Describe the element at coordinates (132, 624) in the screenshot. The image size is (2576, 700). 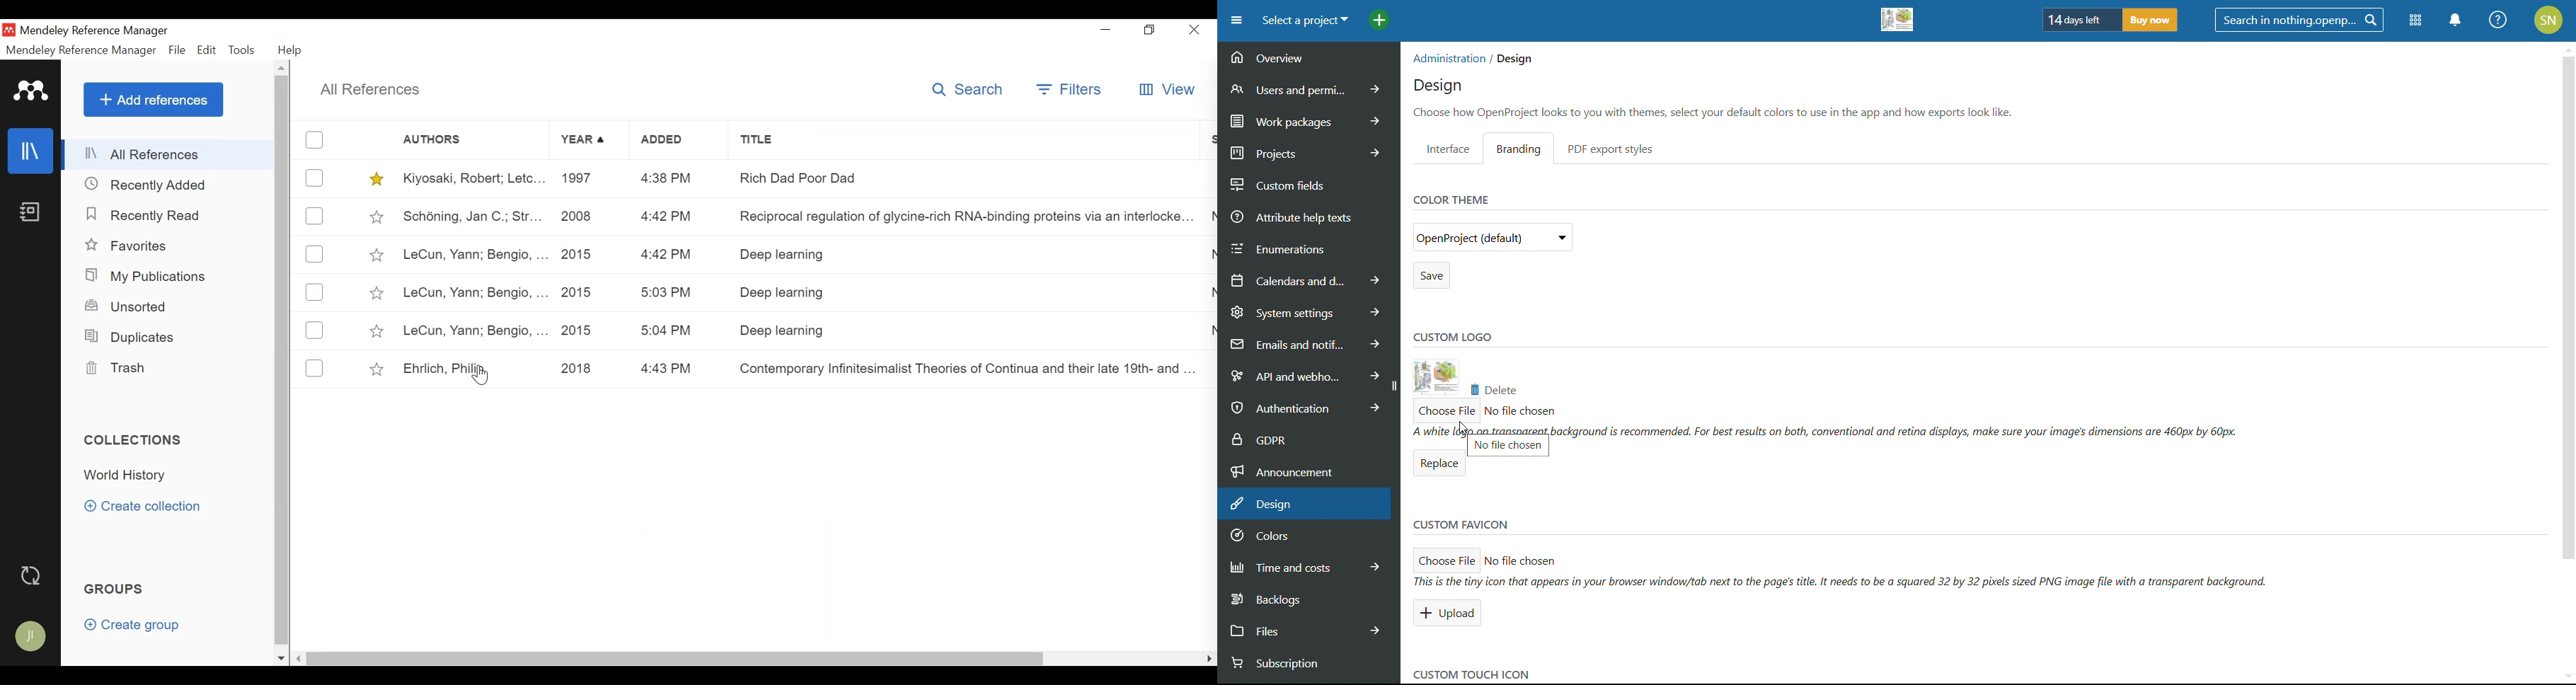
I see `Create group` at that location.